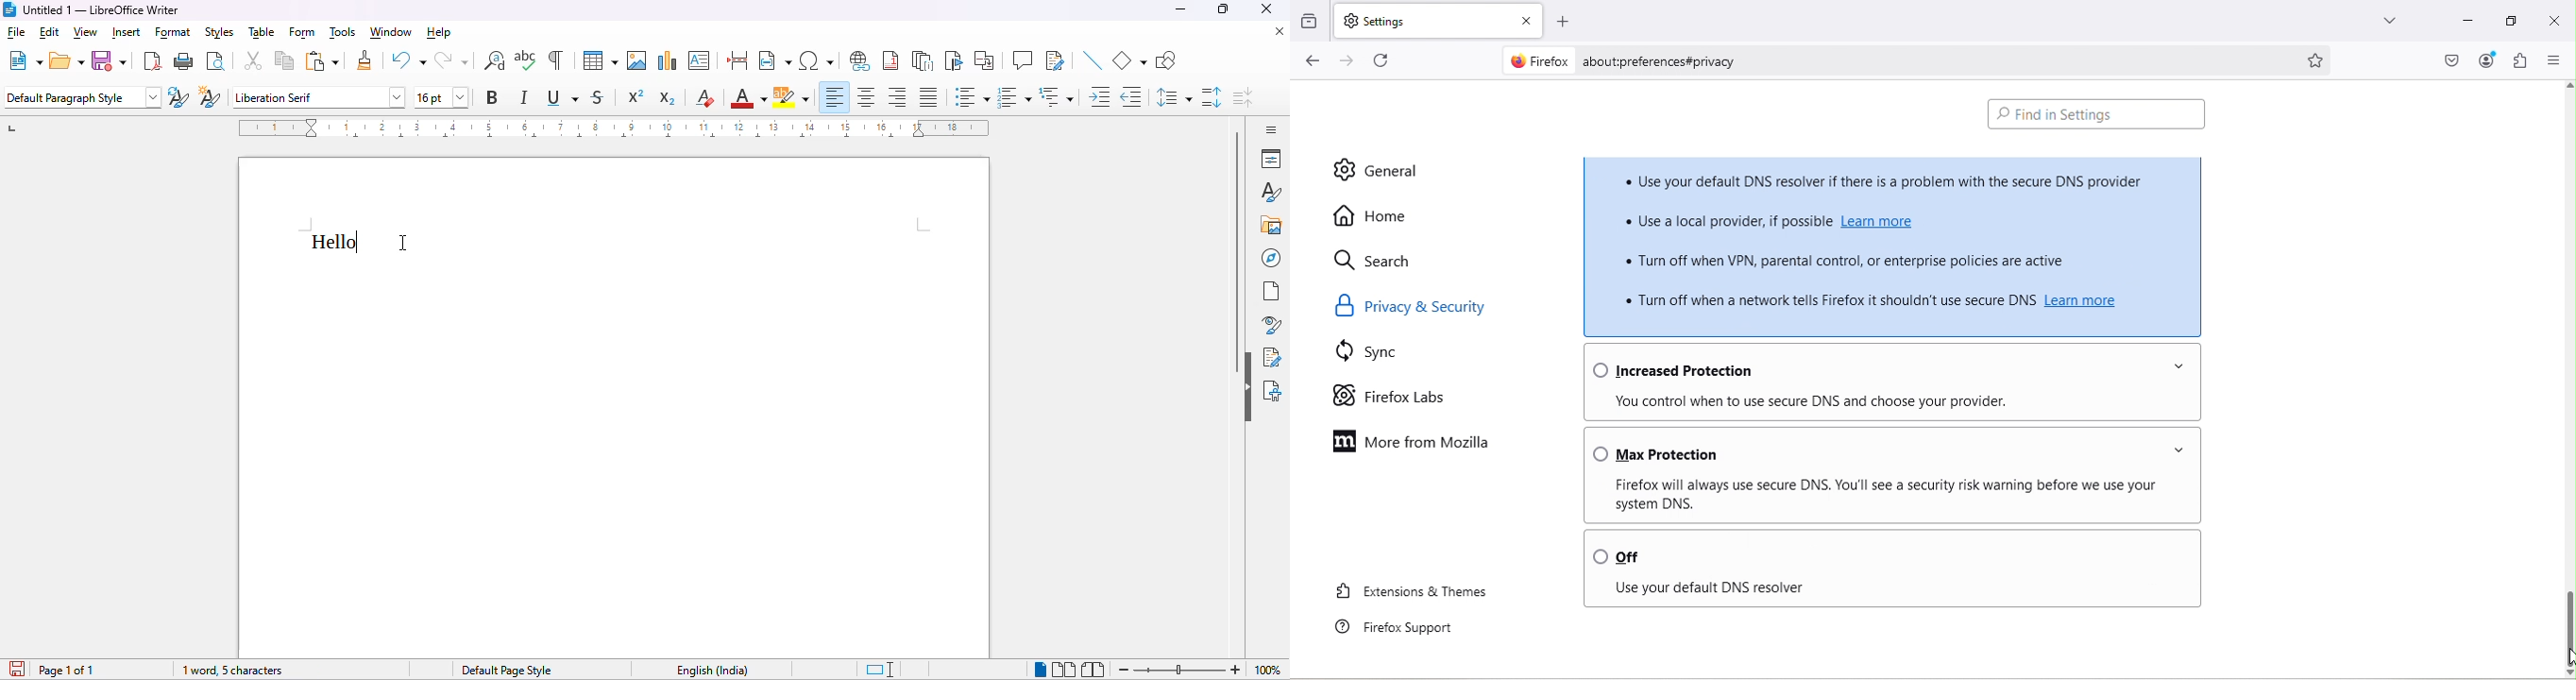 This screenshot has height=700, width=2576. What do you see at coordinates (792, 98) in the screenshot?
I see `character highlighting color` at bounding box center [792, 98].